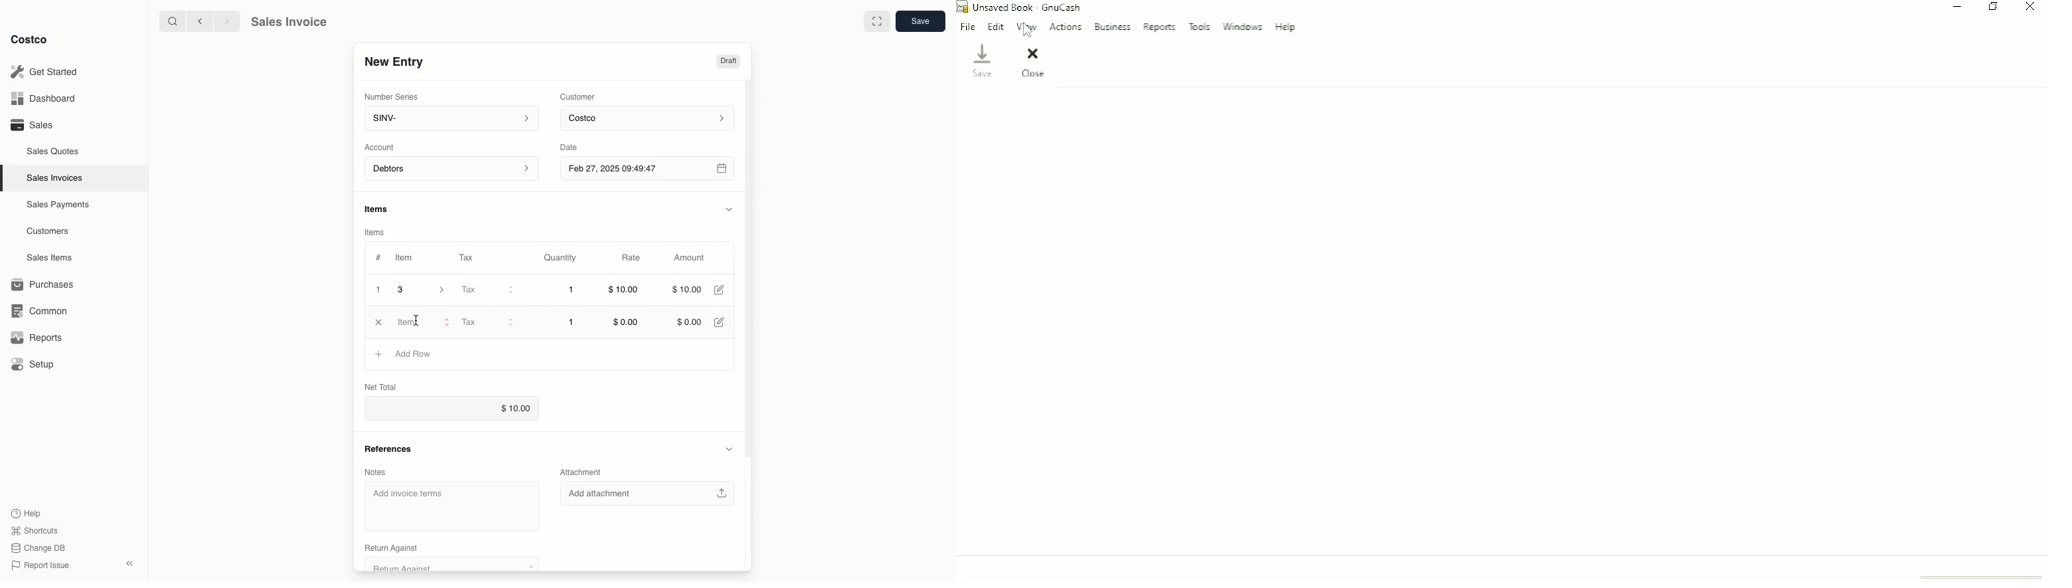 The image size is (2072, 588). What do you see at coordinates (625, 292) in the screenshot?
I see `$10.00` at bounding box center [625, 292].